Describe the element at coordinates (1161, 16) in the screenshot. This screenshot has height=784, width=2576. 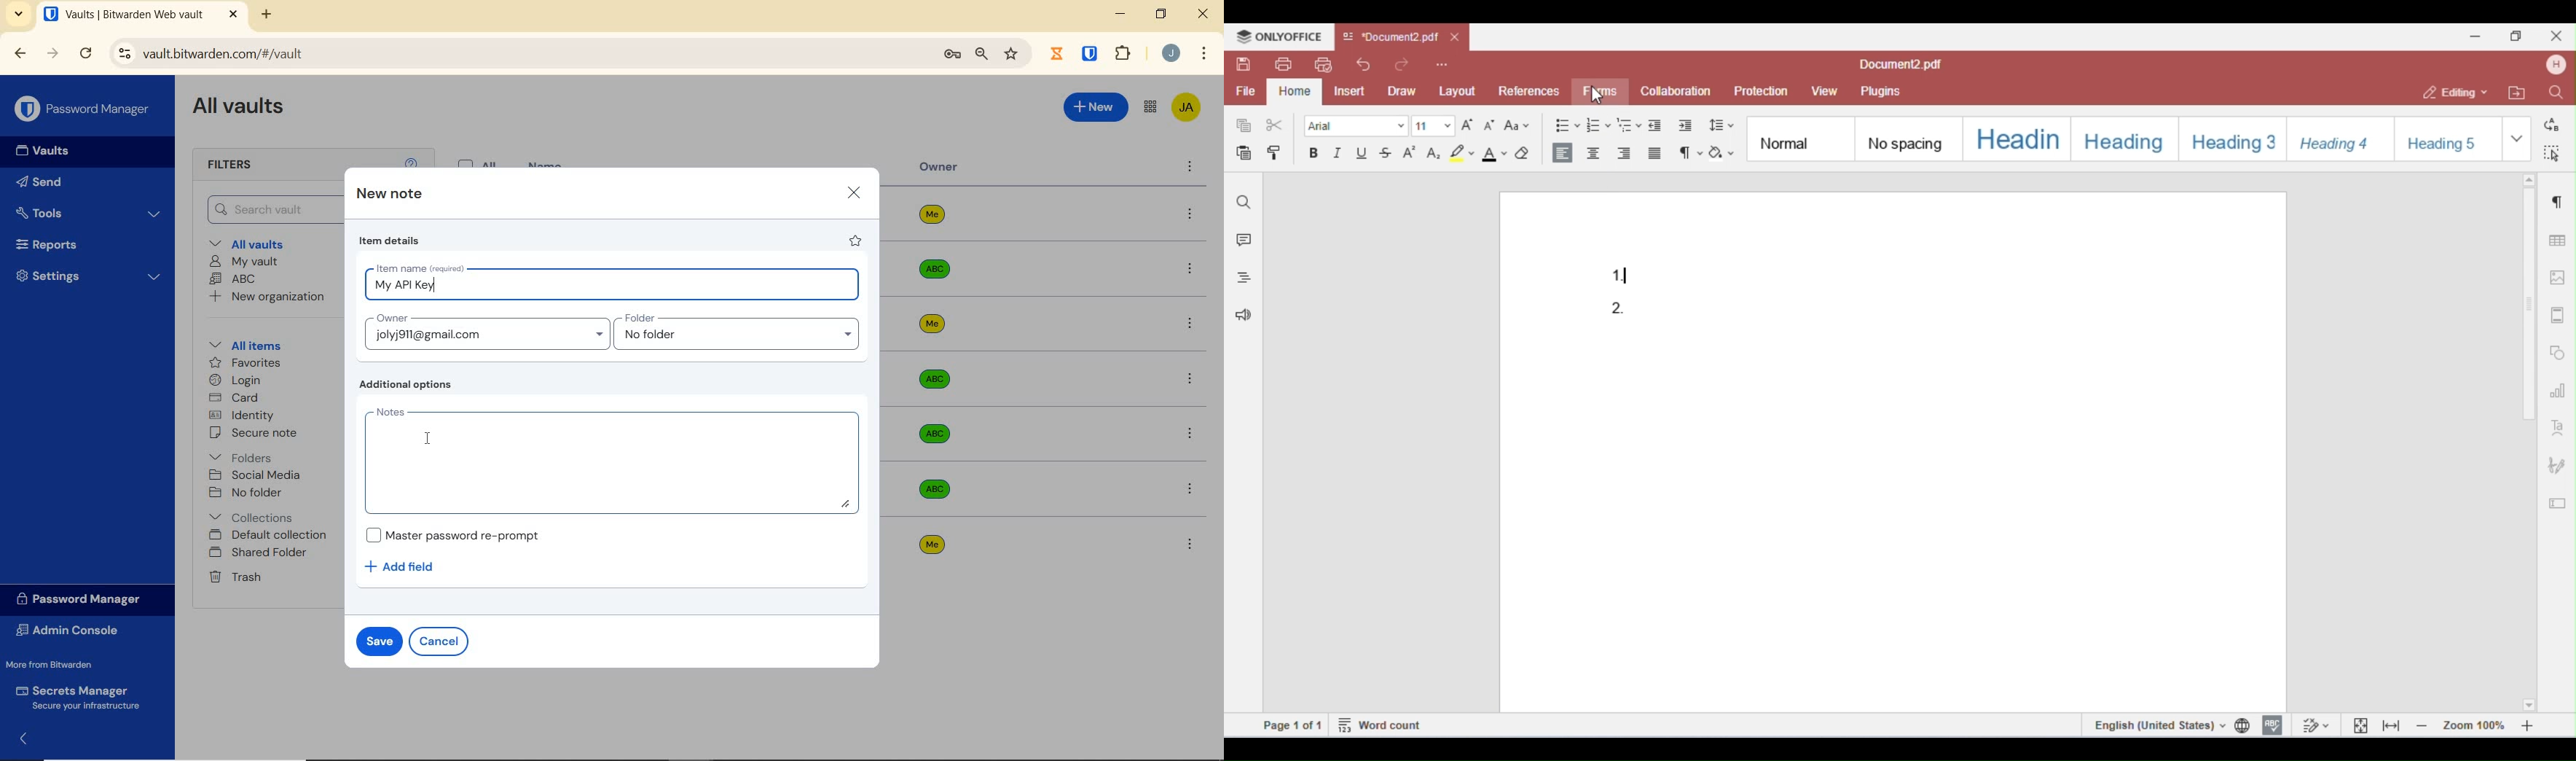
I see `RESTORE` at that location.